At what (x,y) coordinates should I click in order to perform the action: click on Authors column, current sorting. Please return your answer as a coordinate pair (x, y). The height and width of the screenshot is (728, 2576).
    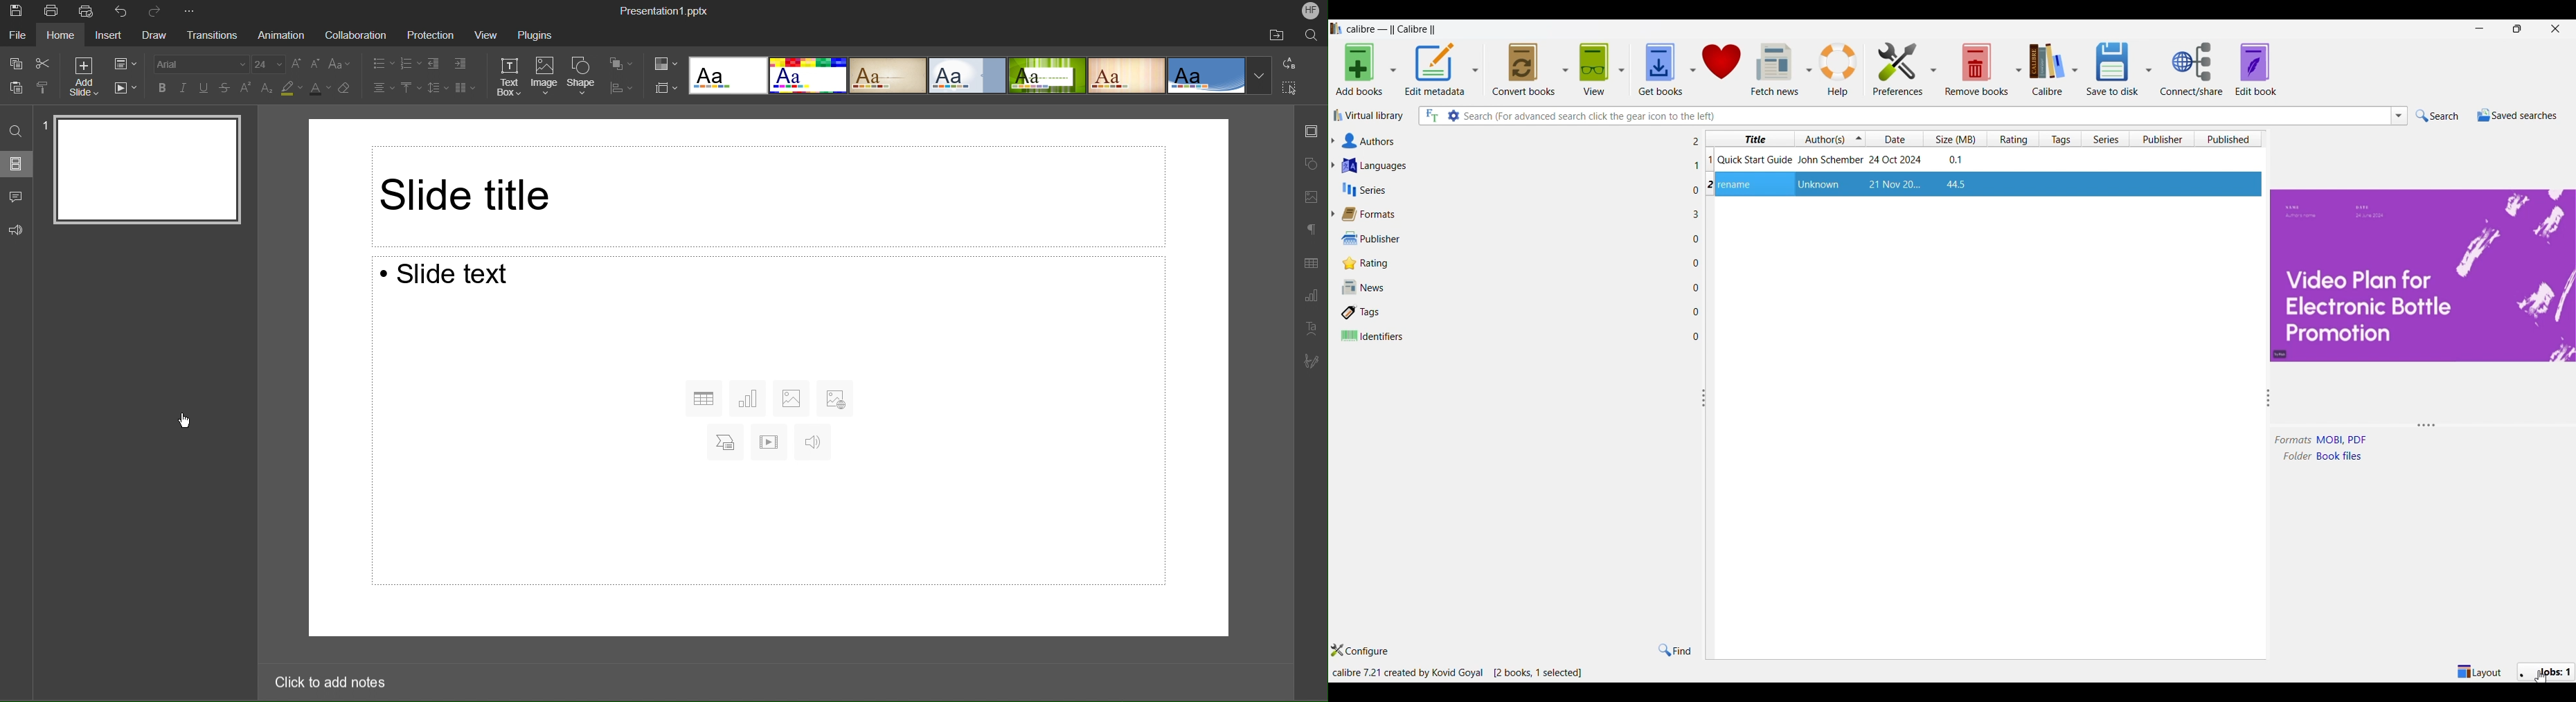
    Looking at the image, I should click on (1831, 138).